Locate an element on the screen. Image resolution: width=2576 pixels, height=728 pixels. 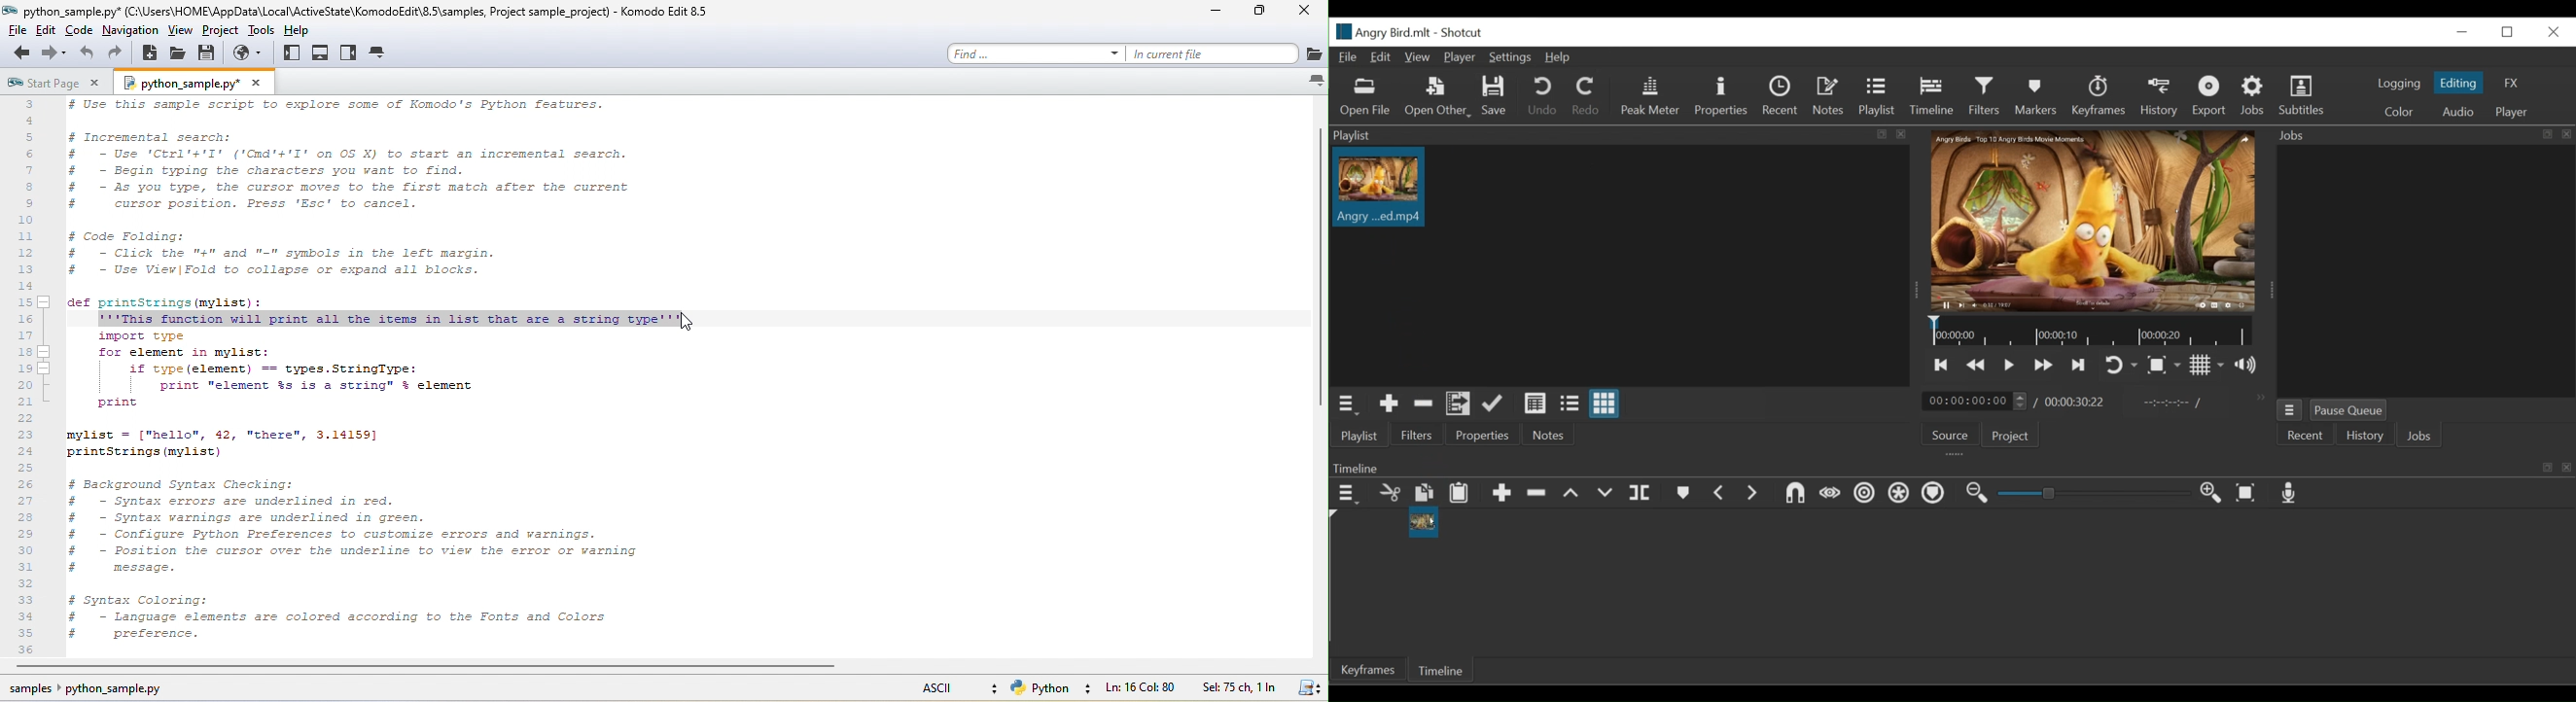
zoom timeline in is located at coordinates (2211, 493).